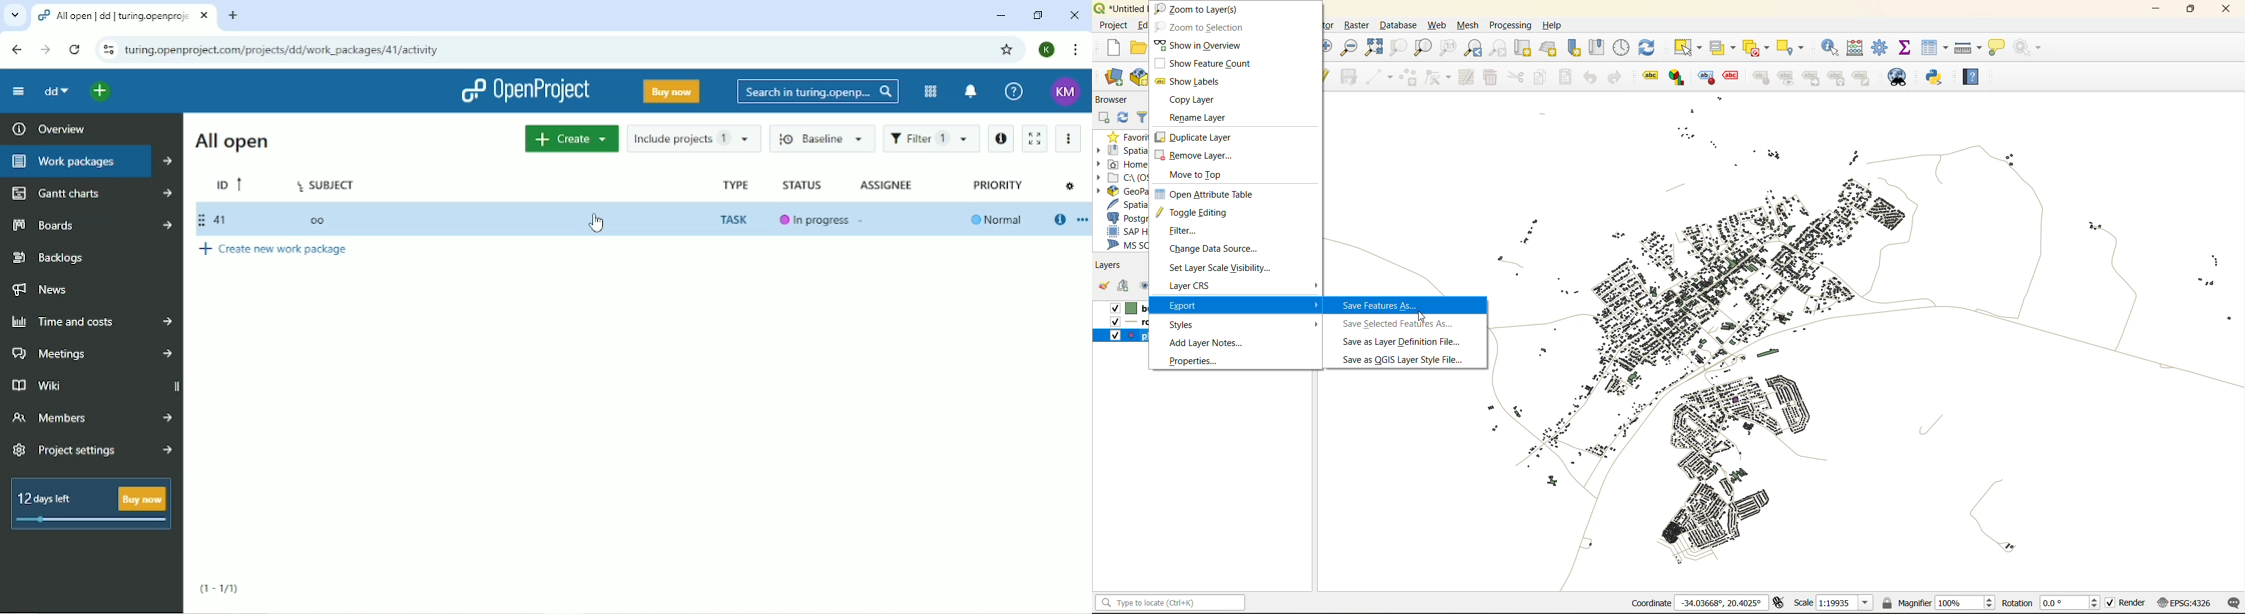 This screenshot has height=616, width=2268. I want to click on Gantt charts, so click(90, 193).